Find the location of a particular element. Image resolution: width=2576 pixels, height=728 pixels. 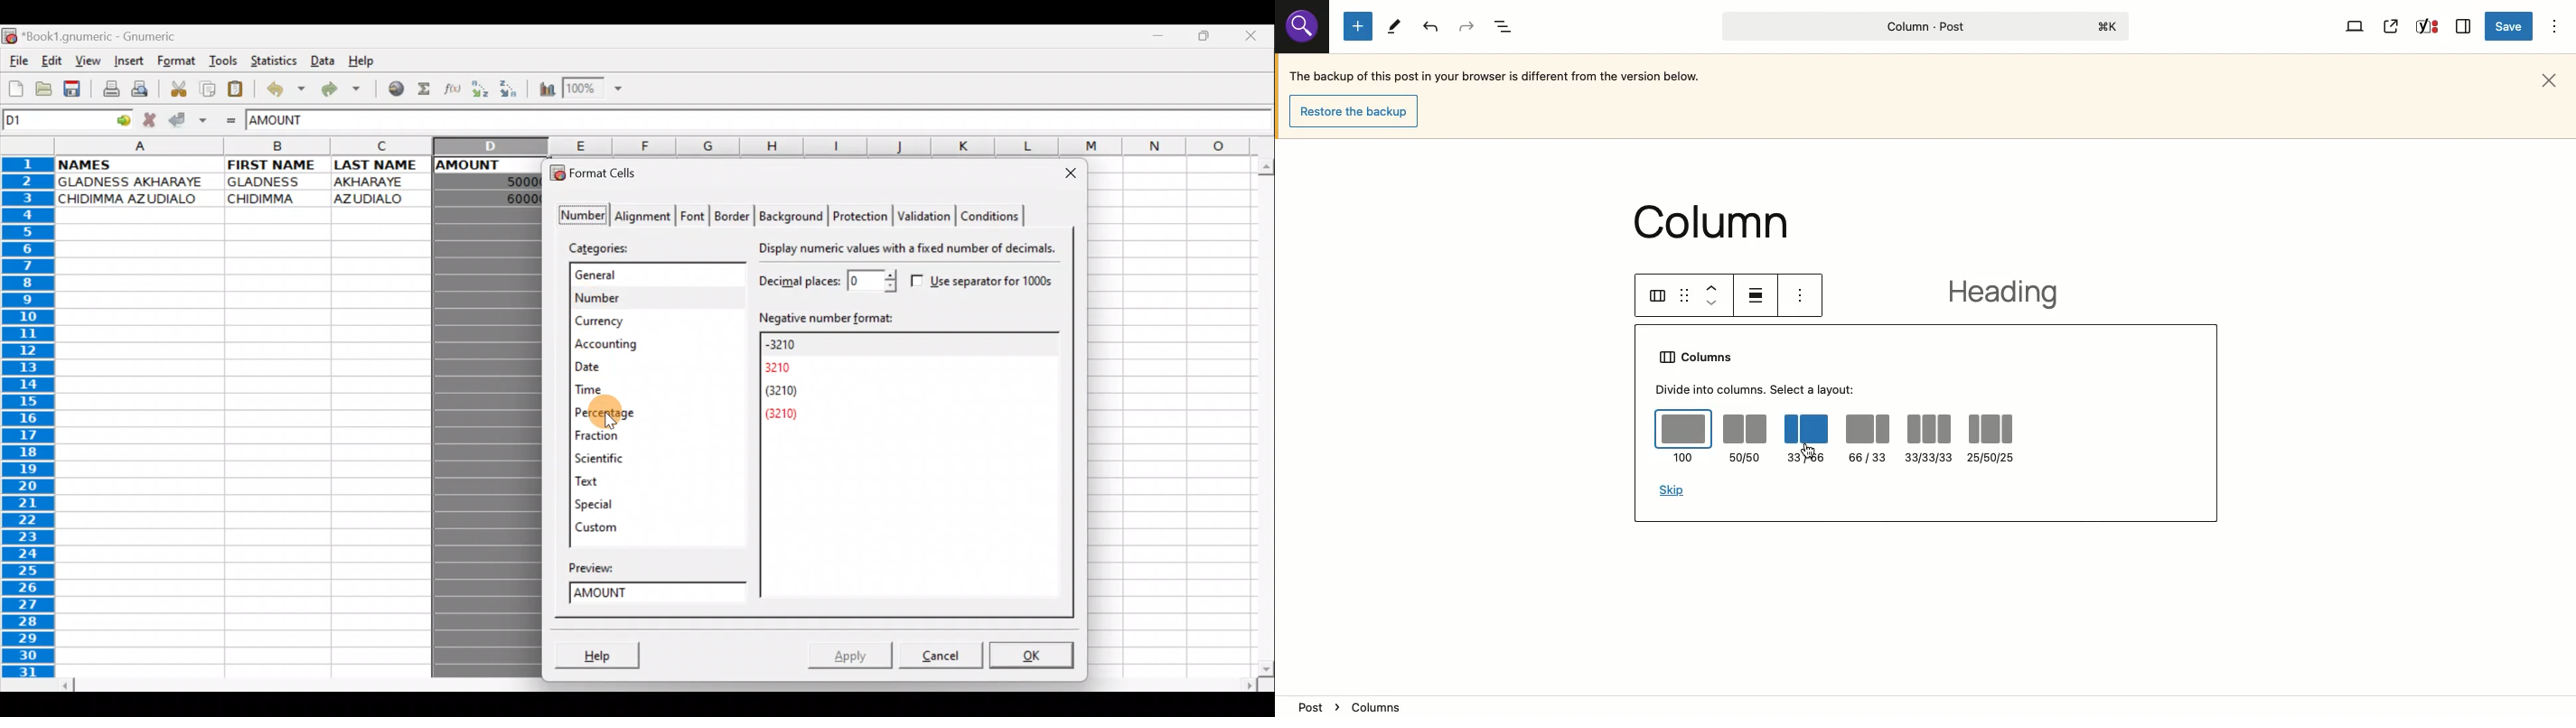

FIRST NAME is located at coordinates (274, 165).